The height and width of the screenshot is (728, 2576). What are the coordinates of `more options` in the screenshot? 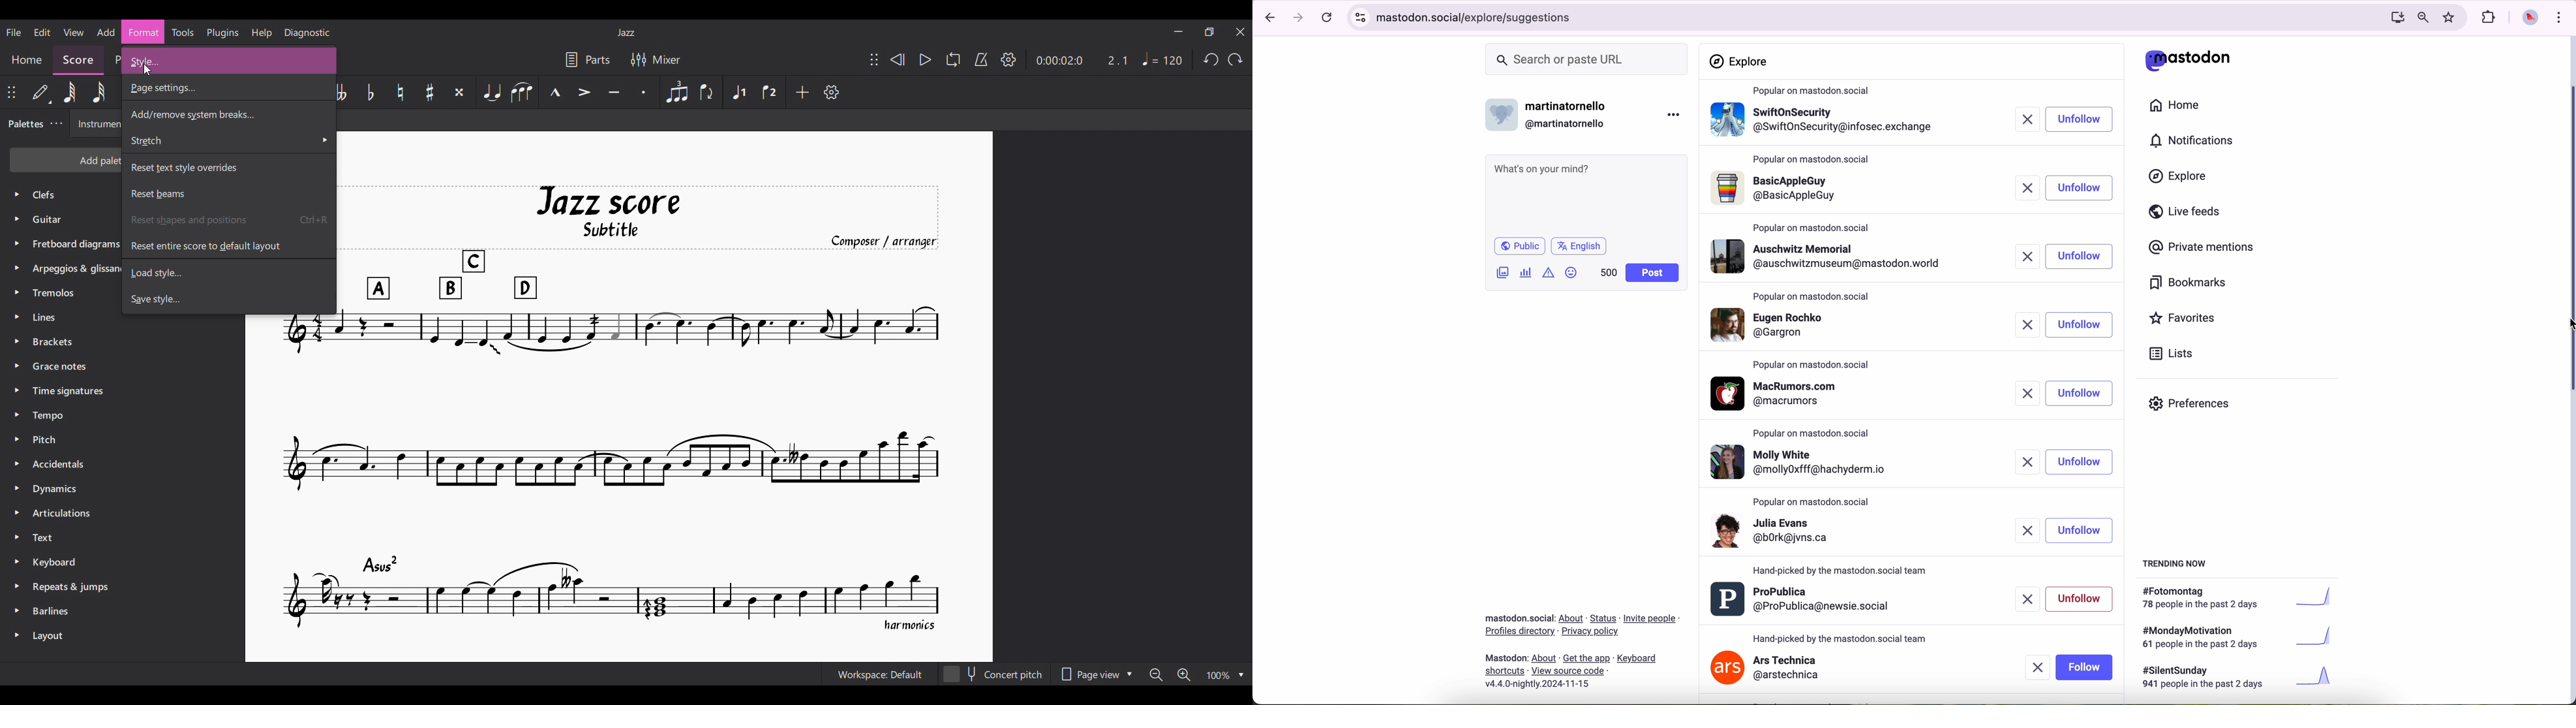 It's located at (1676, 114).